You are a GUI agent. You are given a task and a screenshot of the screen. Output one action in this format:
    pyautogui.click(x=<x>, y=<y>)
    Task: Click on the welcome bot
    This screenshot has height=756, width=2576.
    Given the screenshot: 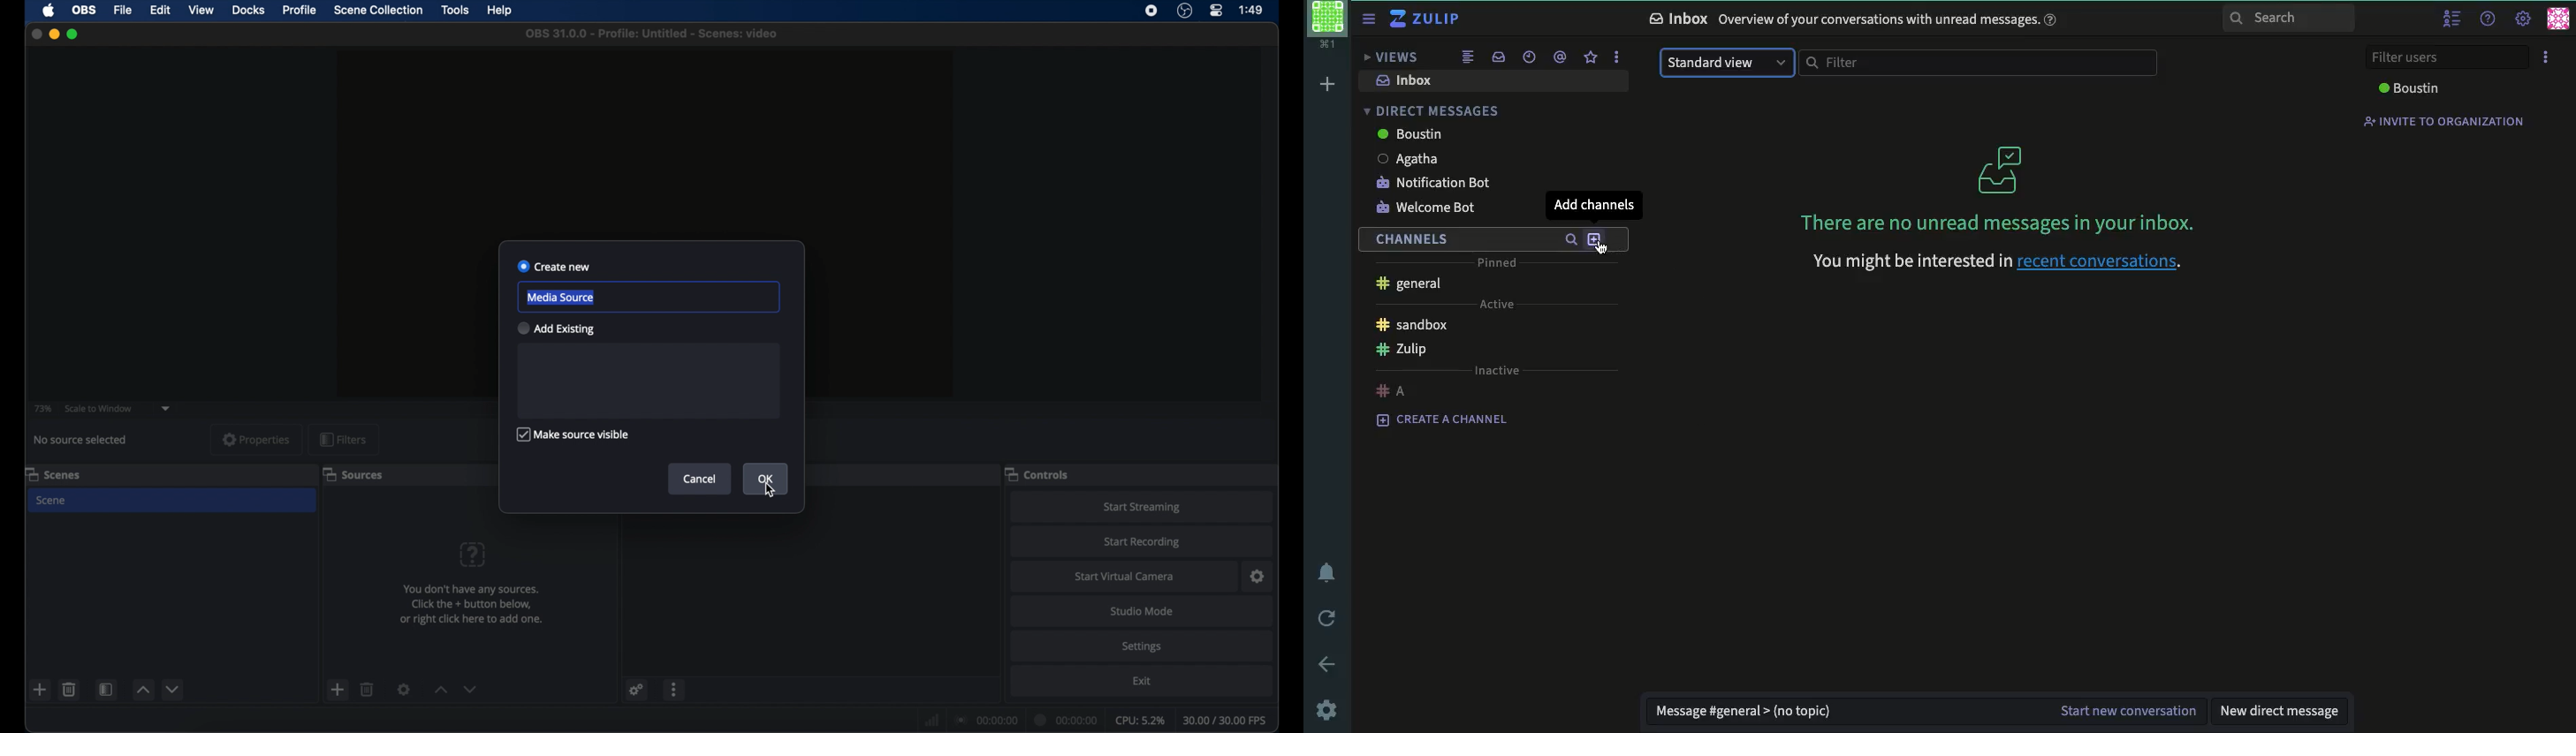 What is the action you would take?
    pyautogui.click(x=1427, y=210)
    